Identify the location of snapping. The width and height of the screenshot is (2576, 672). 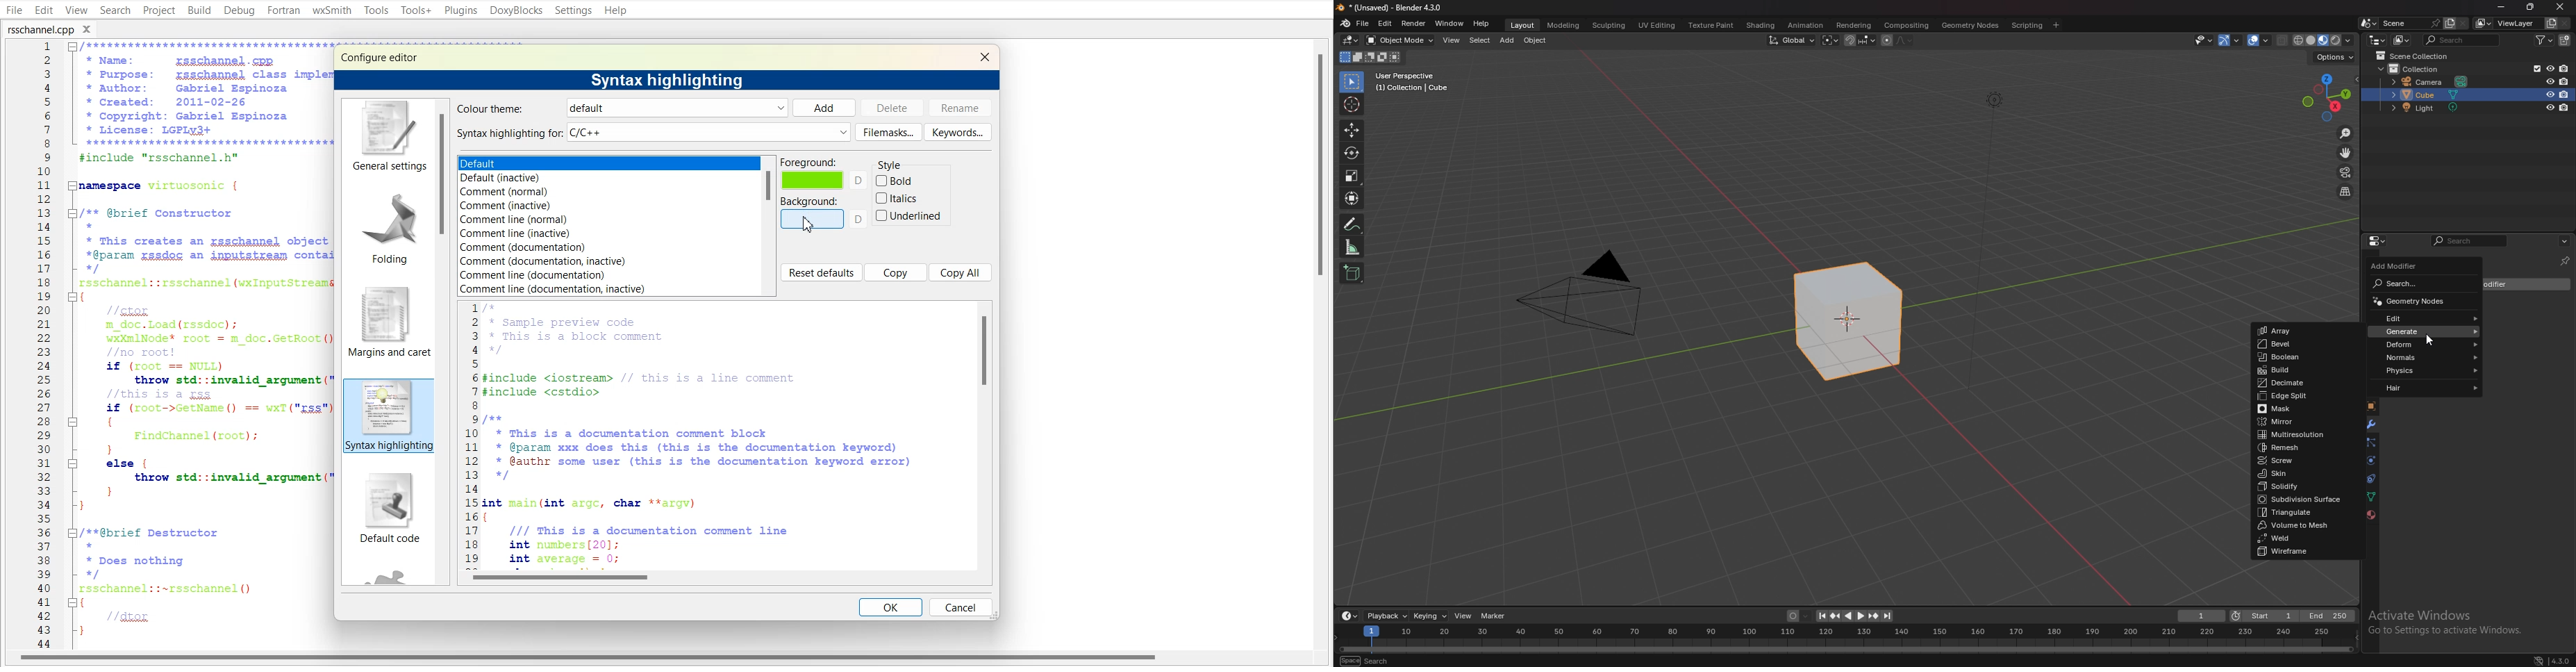
(1860, 41).